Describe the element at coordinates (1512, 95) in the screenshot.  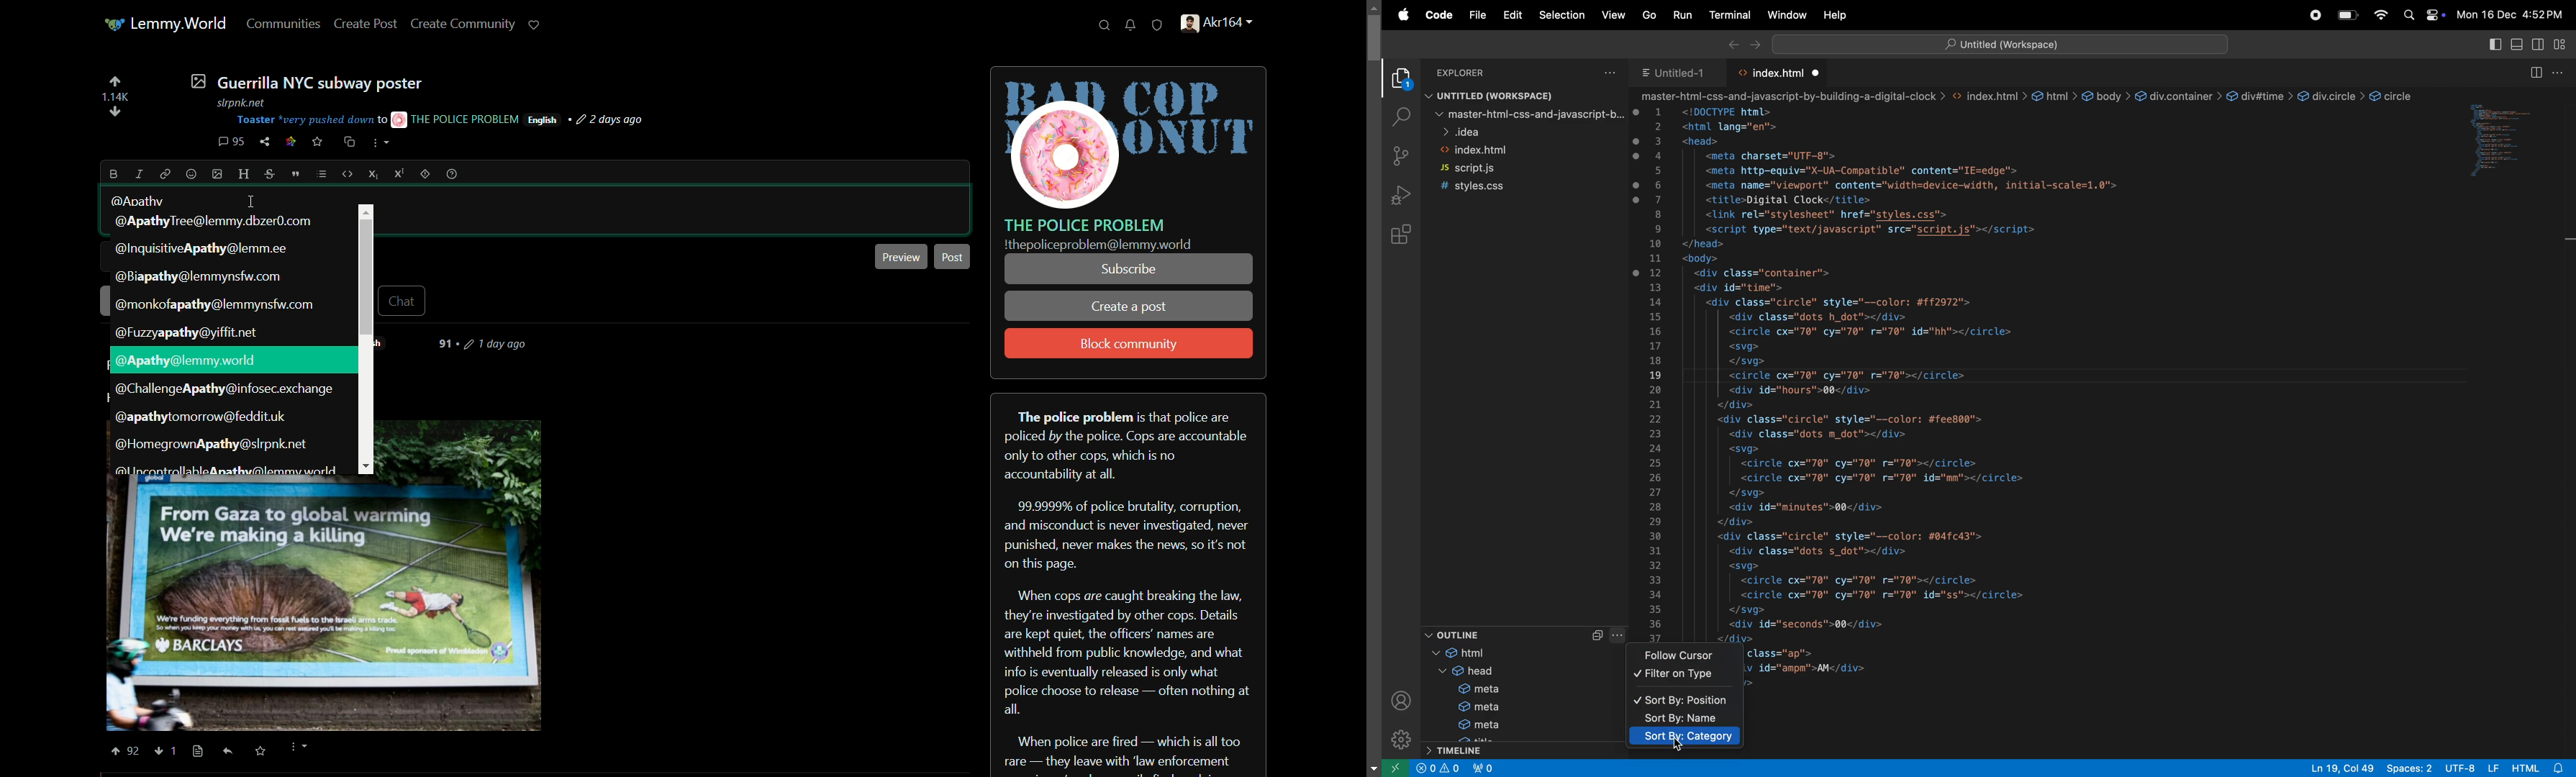
I see `untitled workspace` at that location.